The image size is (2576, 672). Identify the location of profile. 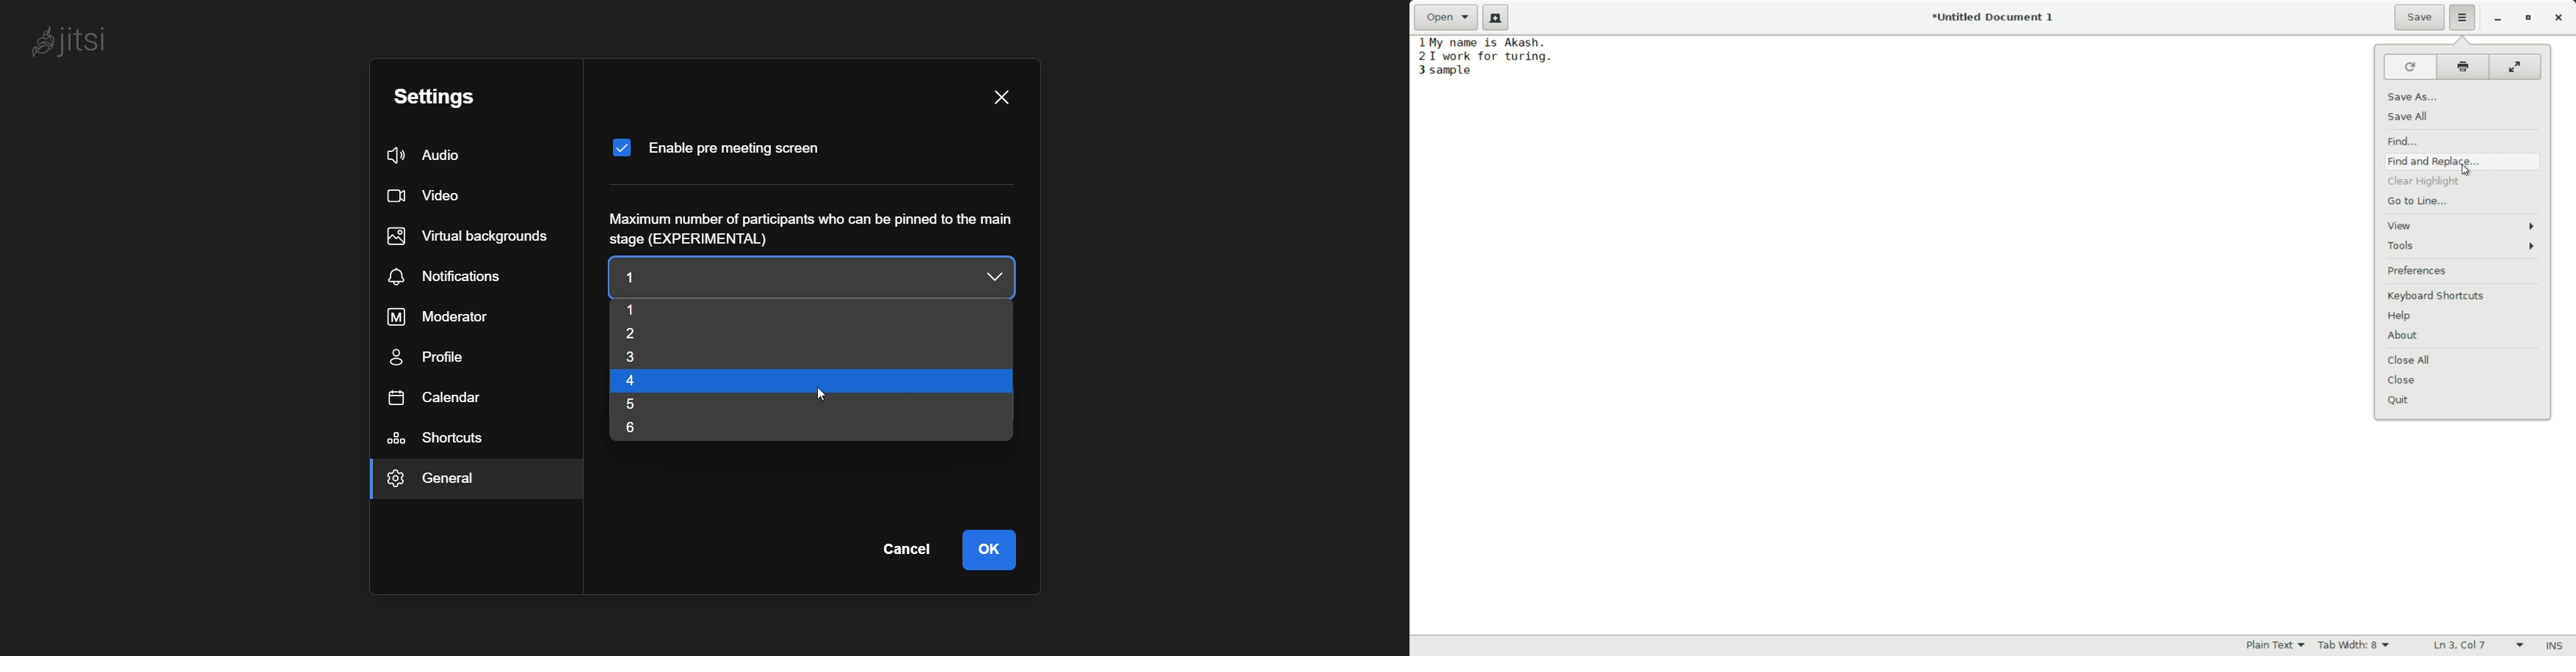
(432, 360).